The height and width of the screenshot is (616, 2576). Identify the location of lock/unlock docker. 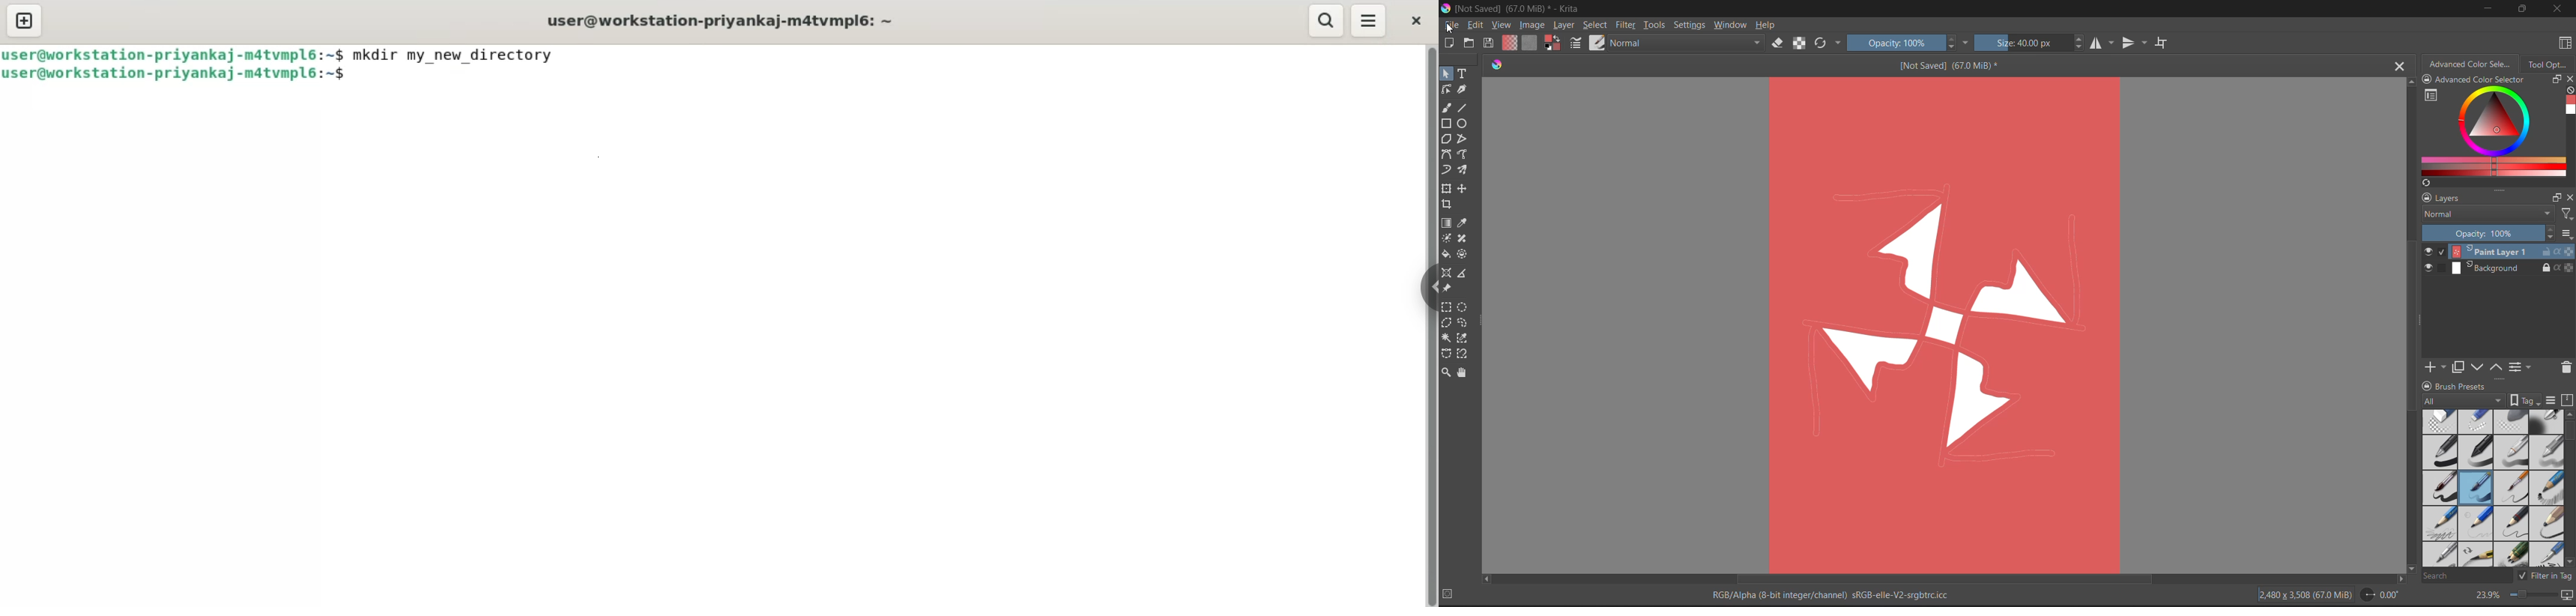
(2430, 80).